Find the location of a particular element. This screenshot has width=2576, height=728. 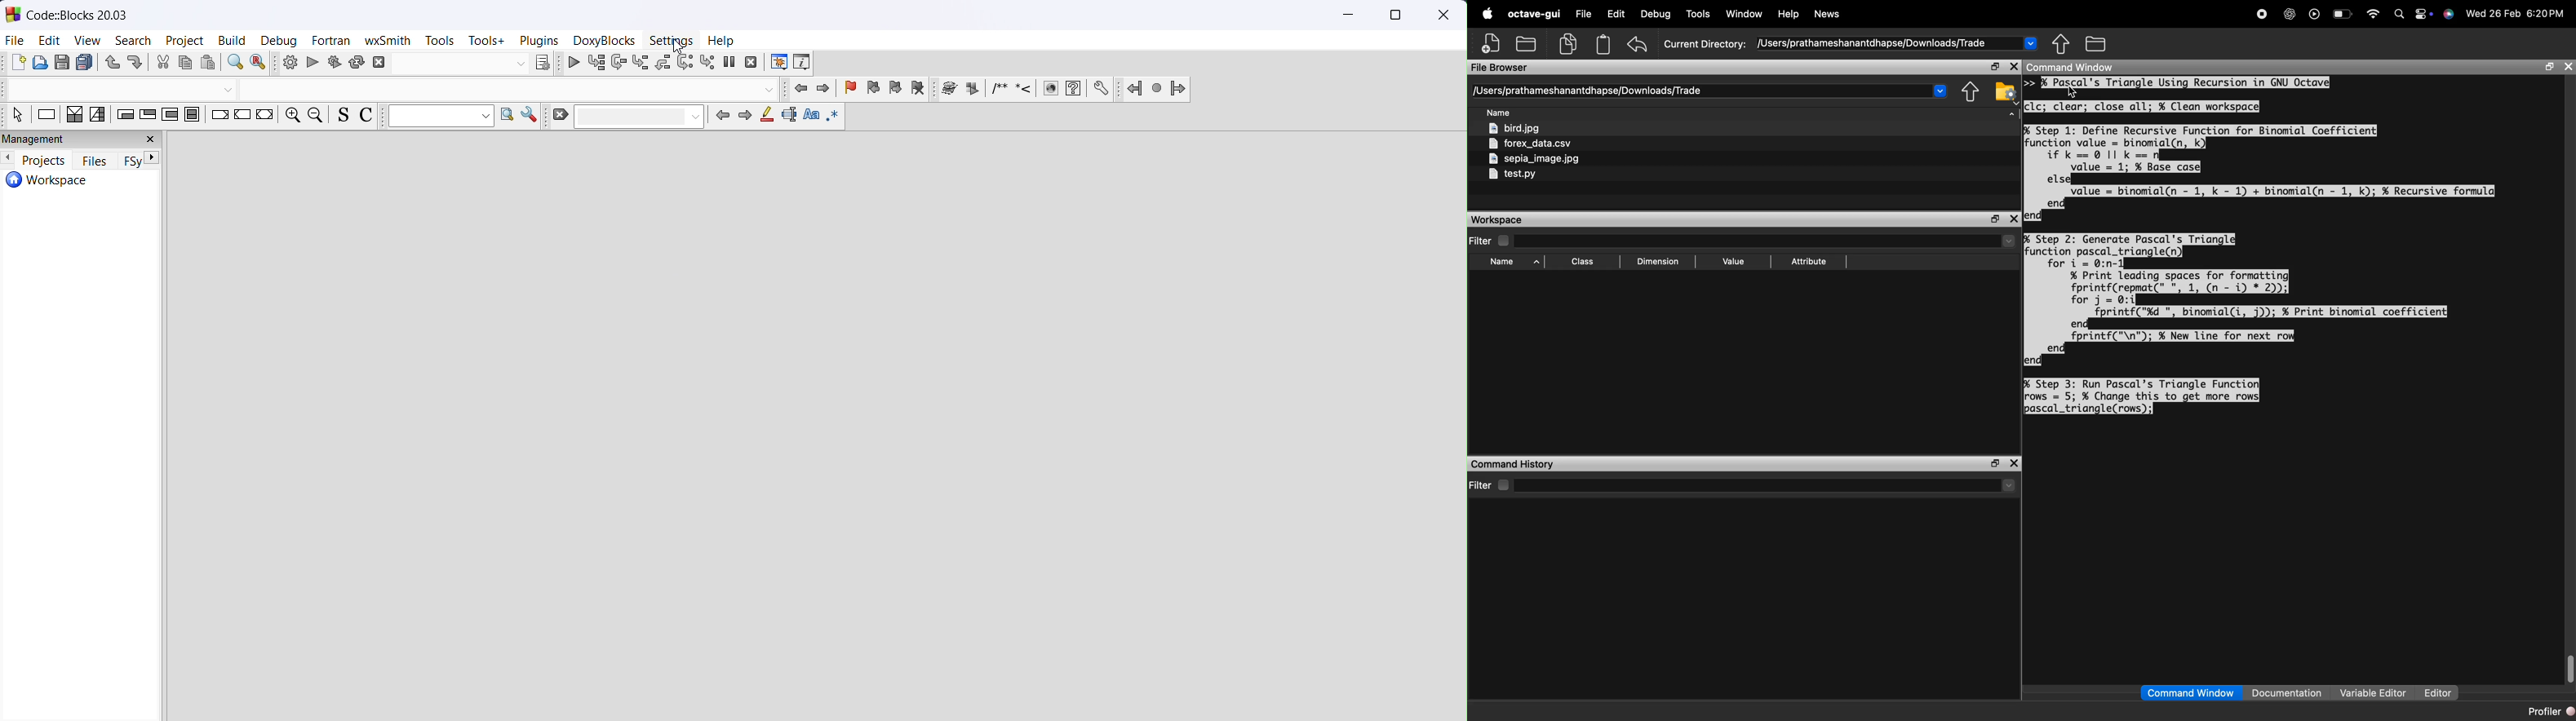

code completion is located at coordinates (397, 90).